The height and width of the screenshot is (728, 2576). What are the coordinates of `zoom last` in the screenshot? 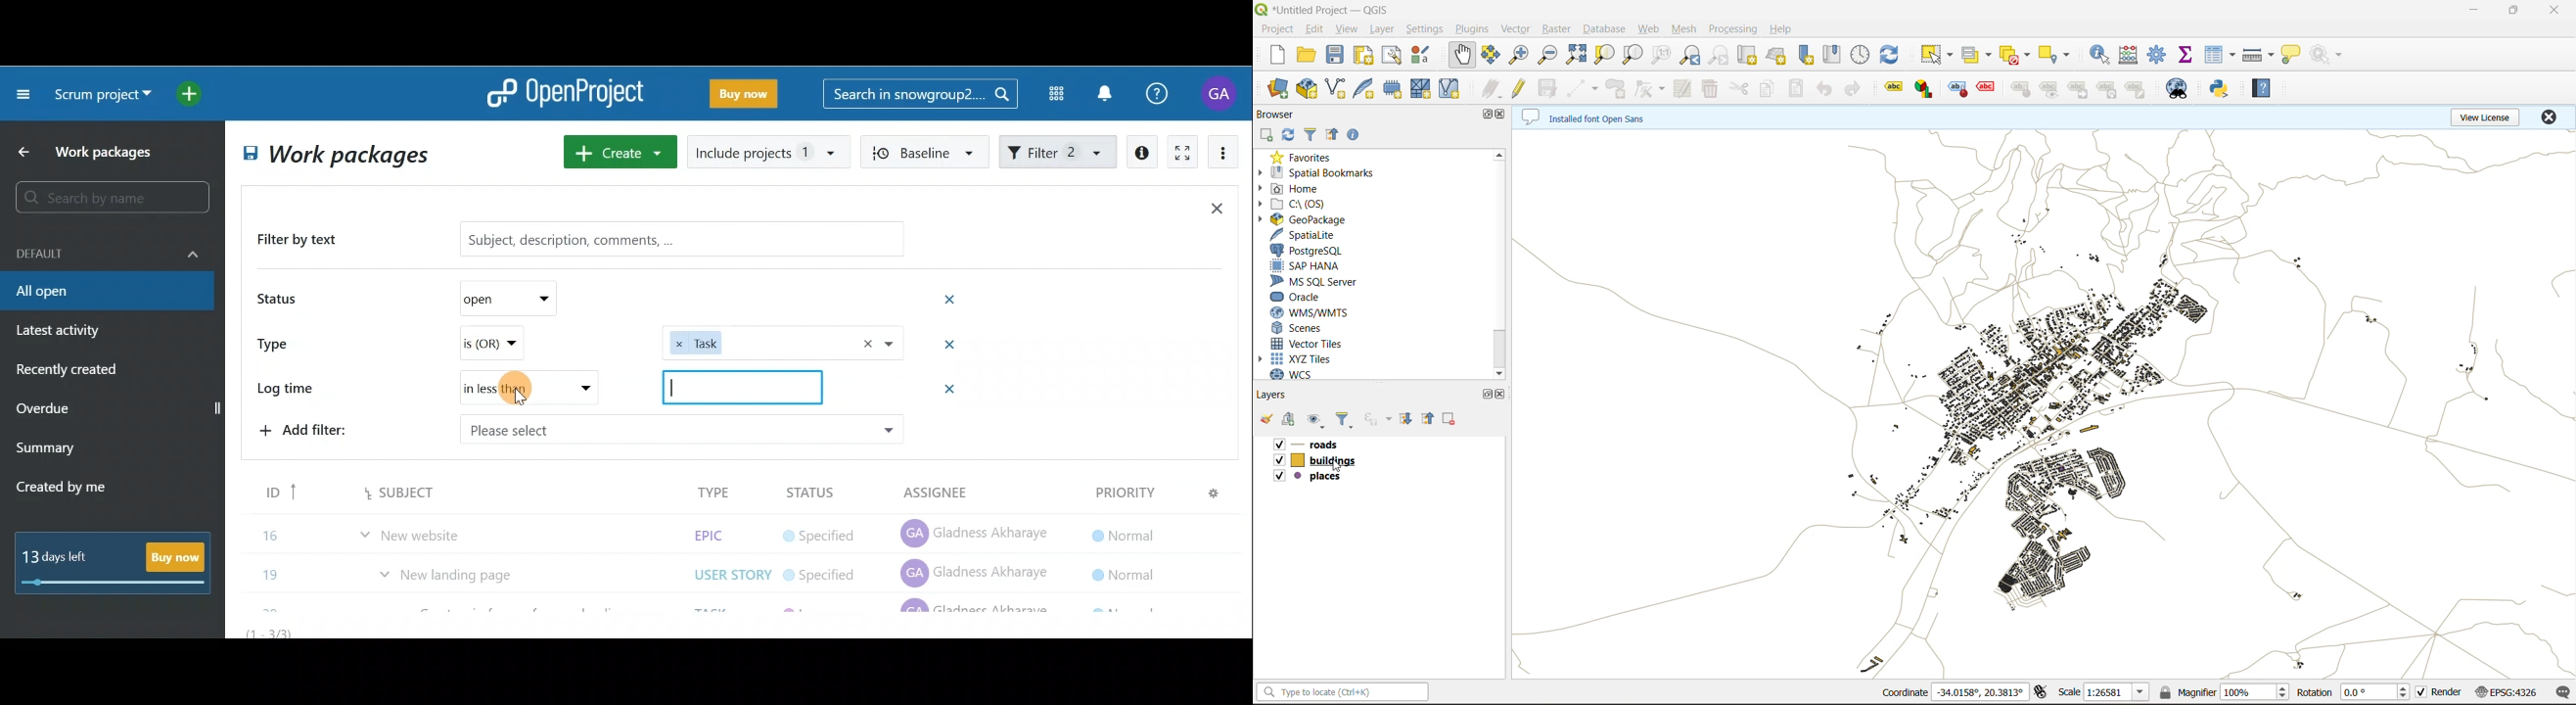 It's located at (1689, 55).